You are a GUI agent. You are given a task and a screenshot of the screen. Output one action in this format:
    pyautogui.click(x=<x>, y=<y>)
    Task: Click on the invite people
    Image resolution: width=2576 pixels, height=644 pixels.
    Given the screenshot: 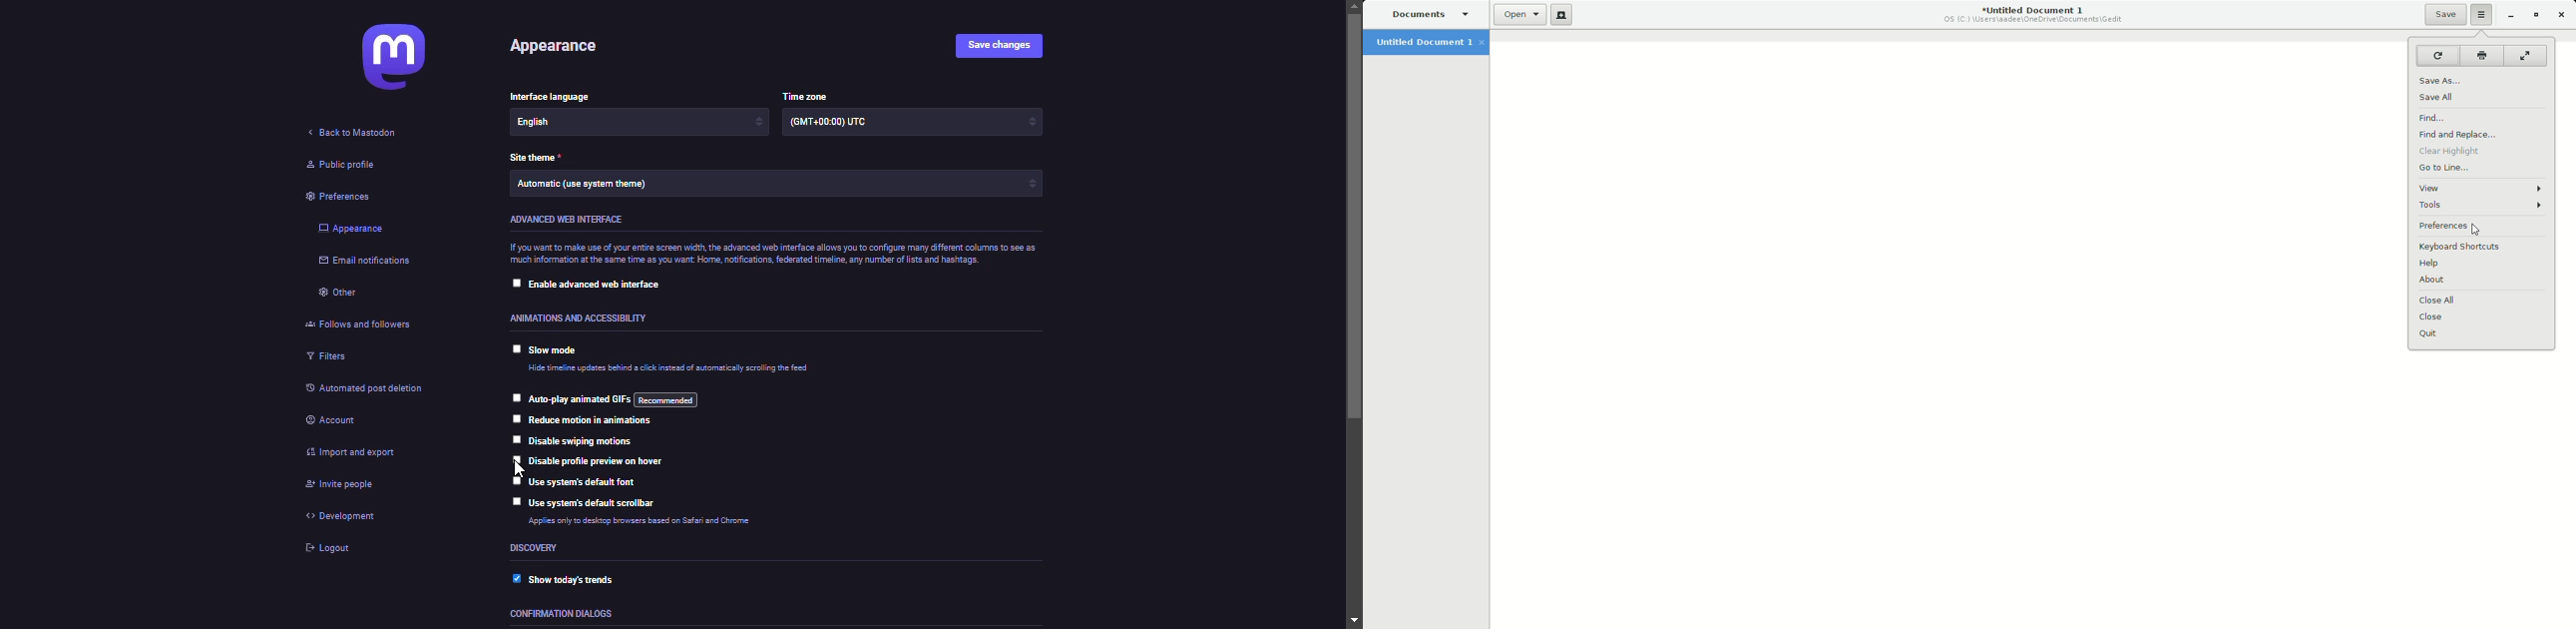 What is the action you would take?
    pyautogui.click(x=348, y=487)
    